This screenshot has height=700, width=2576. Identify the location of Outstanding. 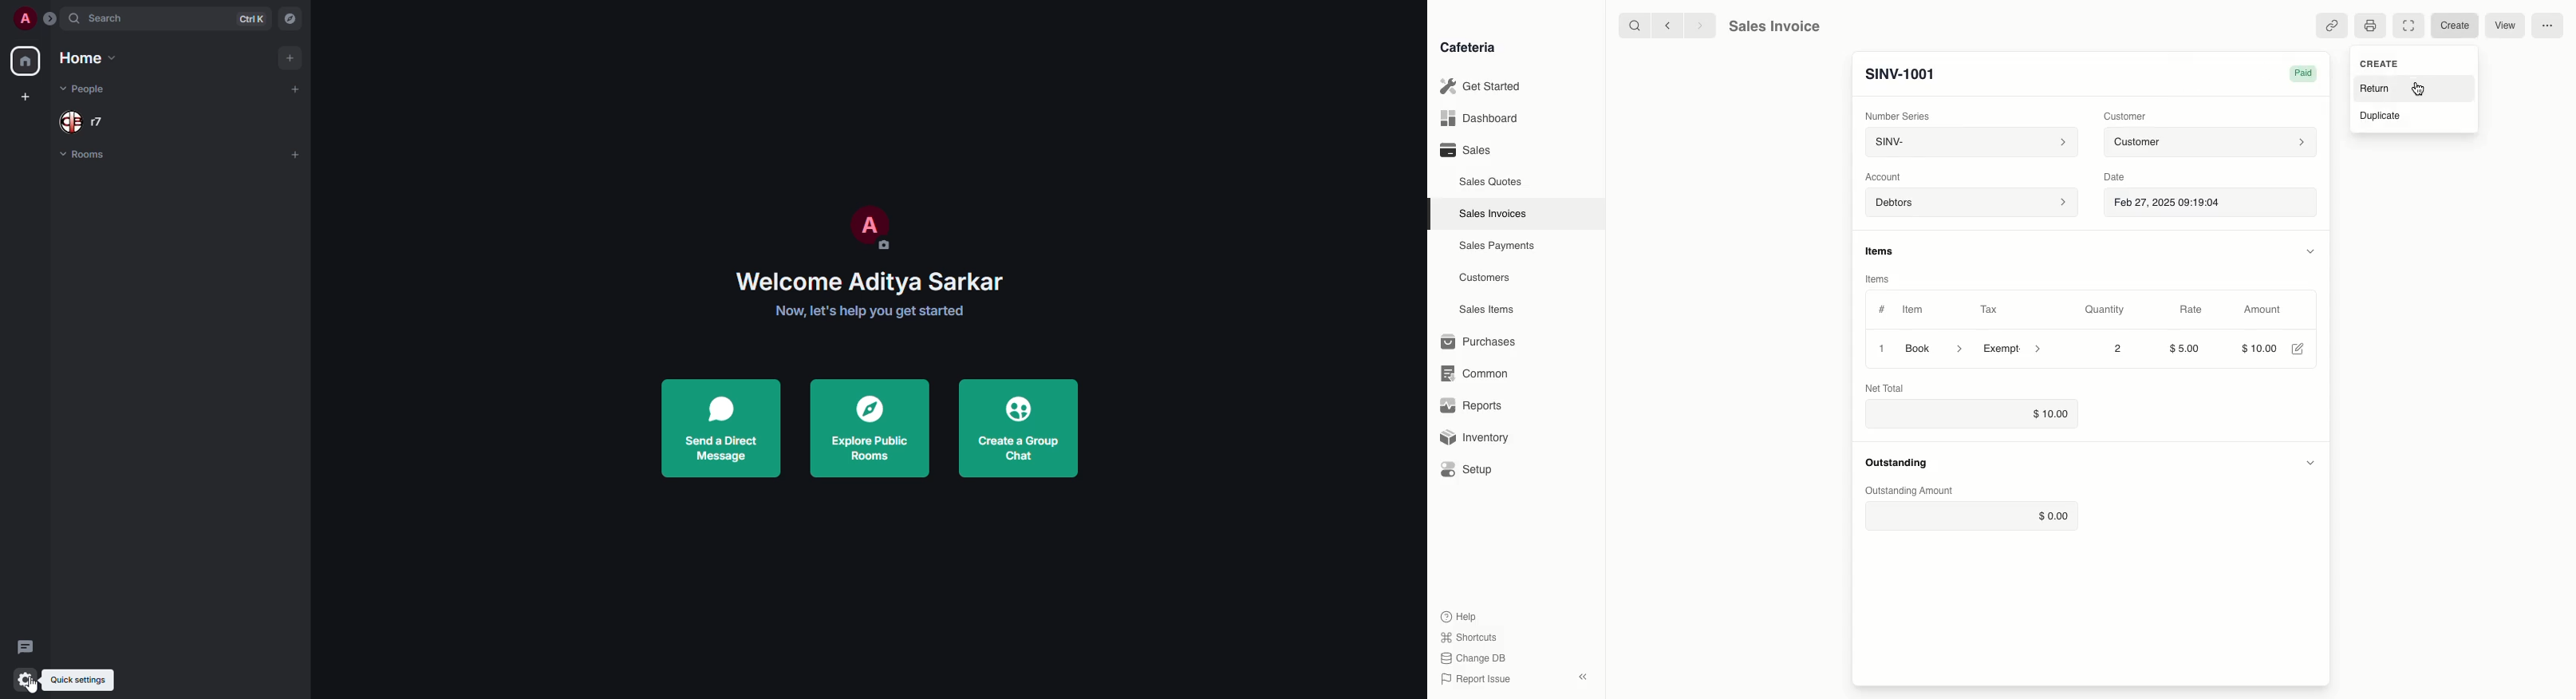
(1896, 463).